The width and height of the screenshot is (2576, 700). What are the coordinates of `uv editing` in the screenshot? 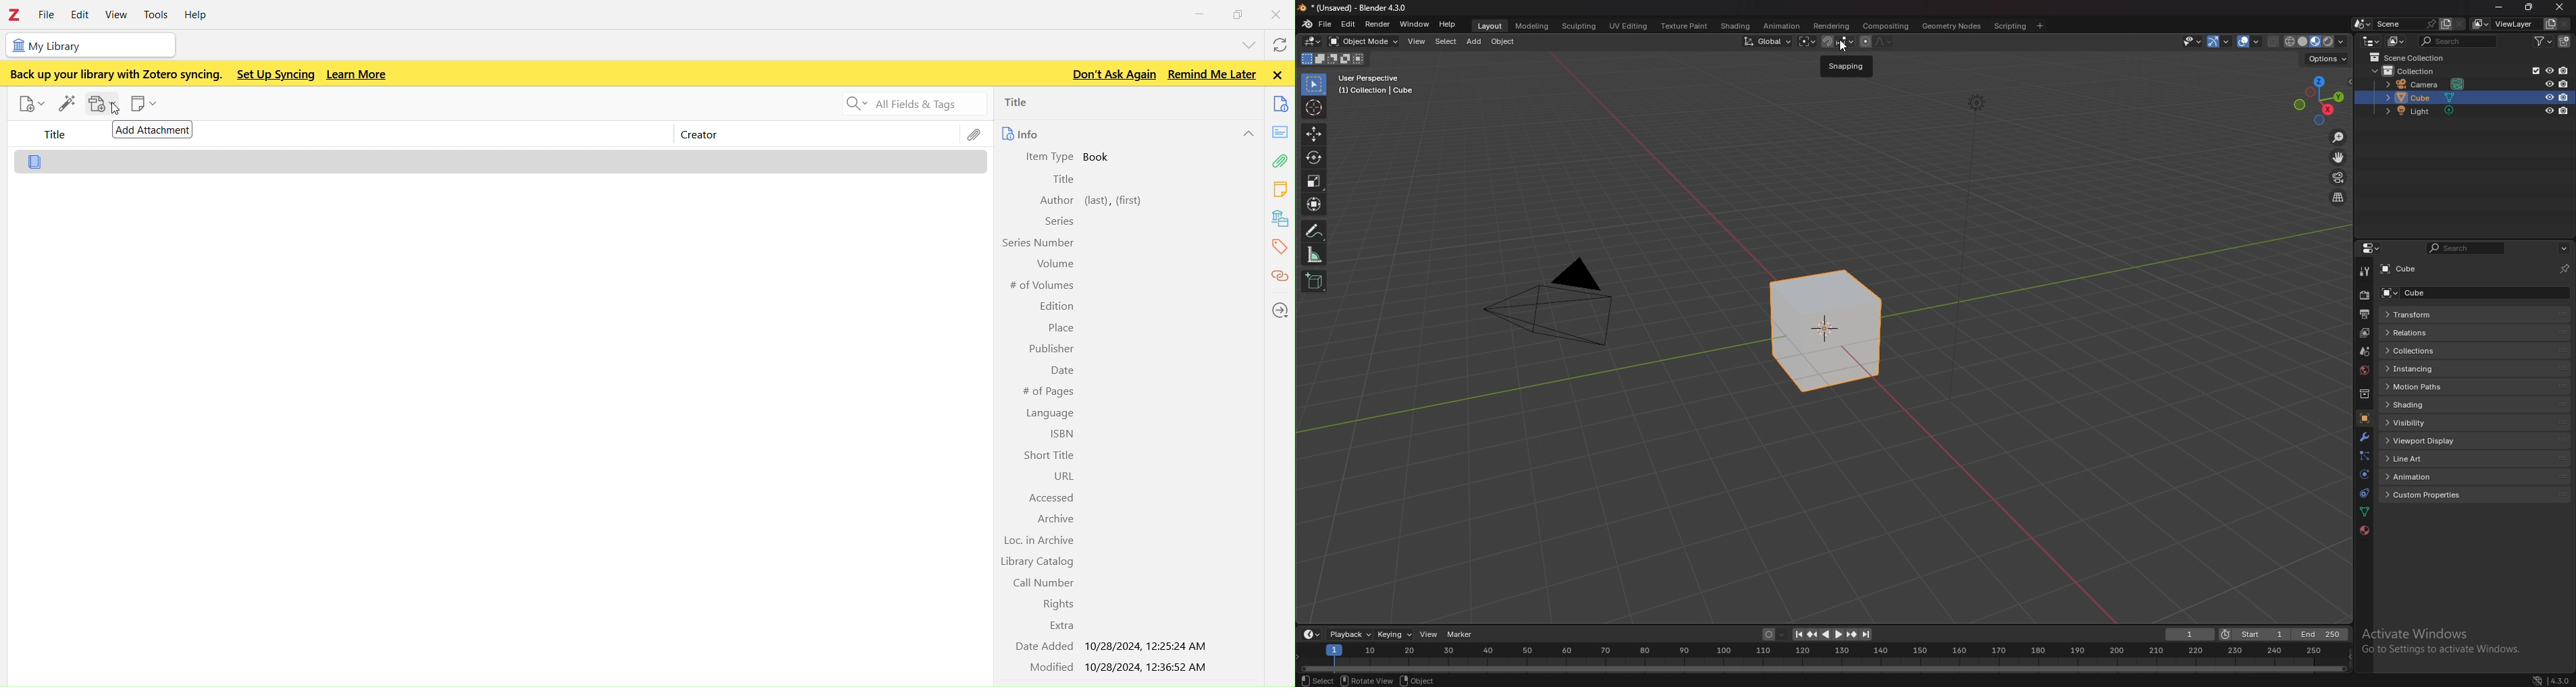 It's located at (1627, 25).